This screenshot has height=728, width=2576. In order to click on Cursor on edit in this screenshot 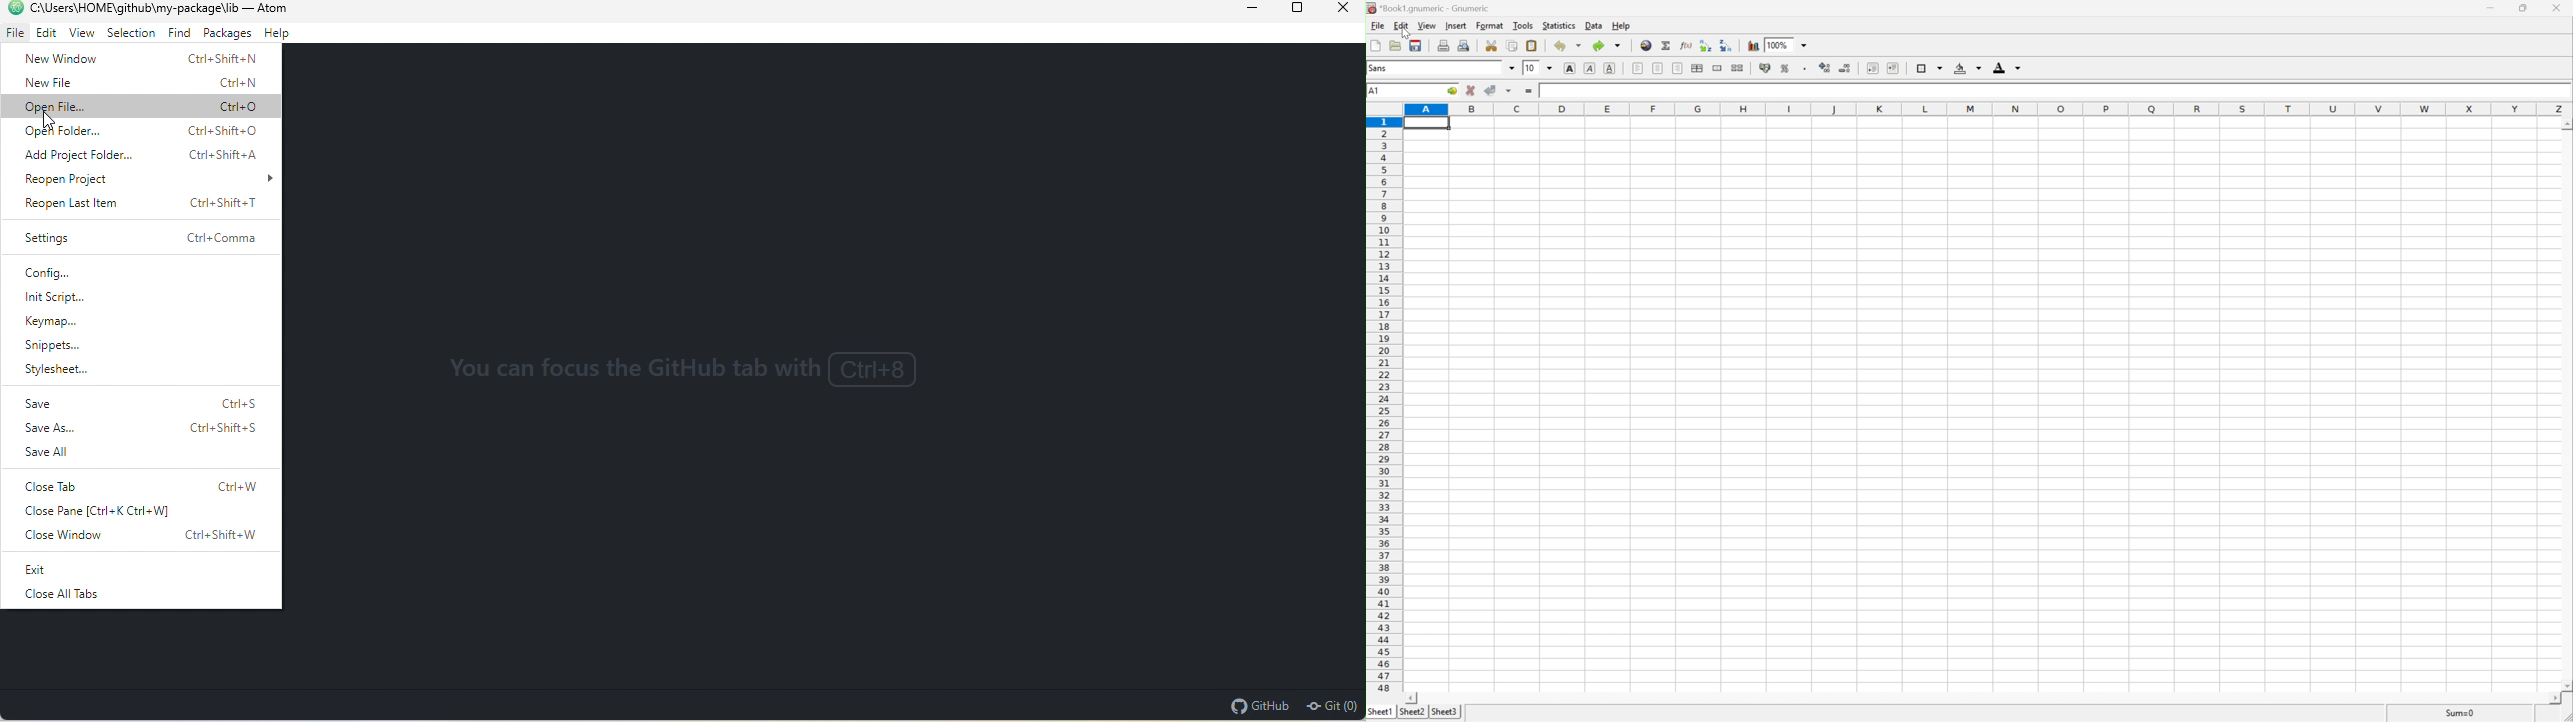, I will do `click(1405, 27)`.